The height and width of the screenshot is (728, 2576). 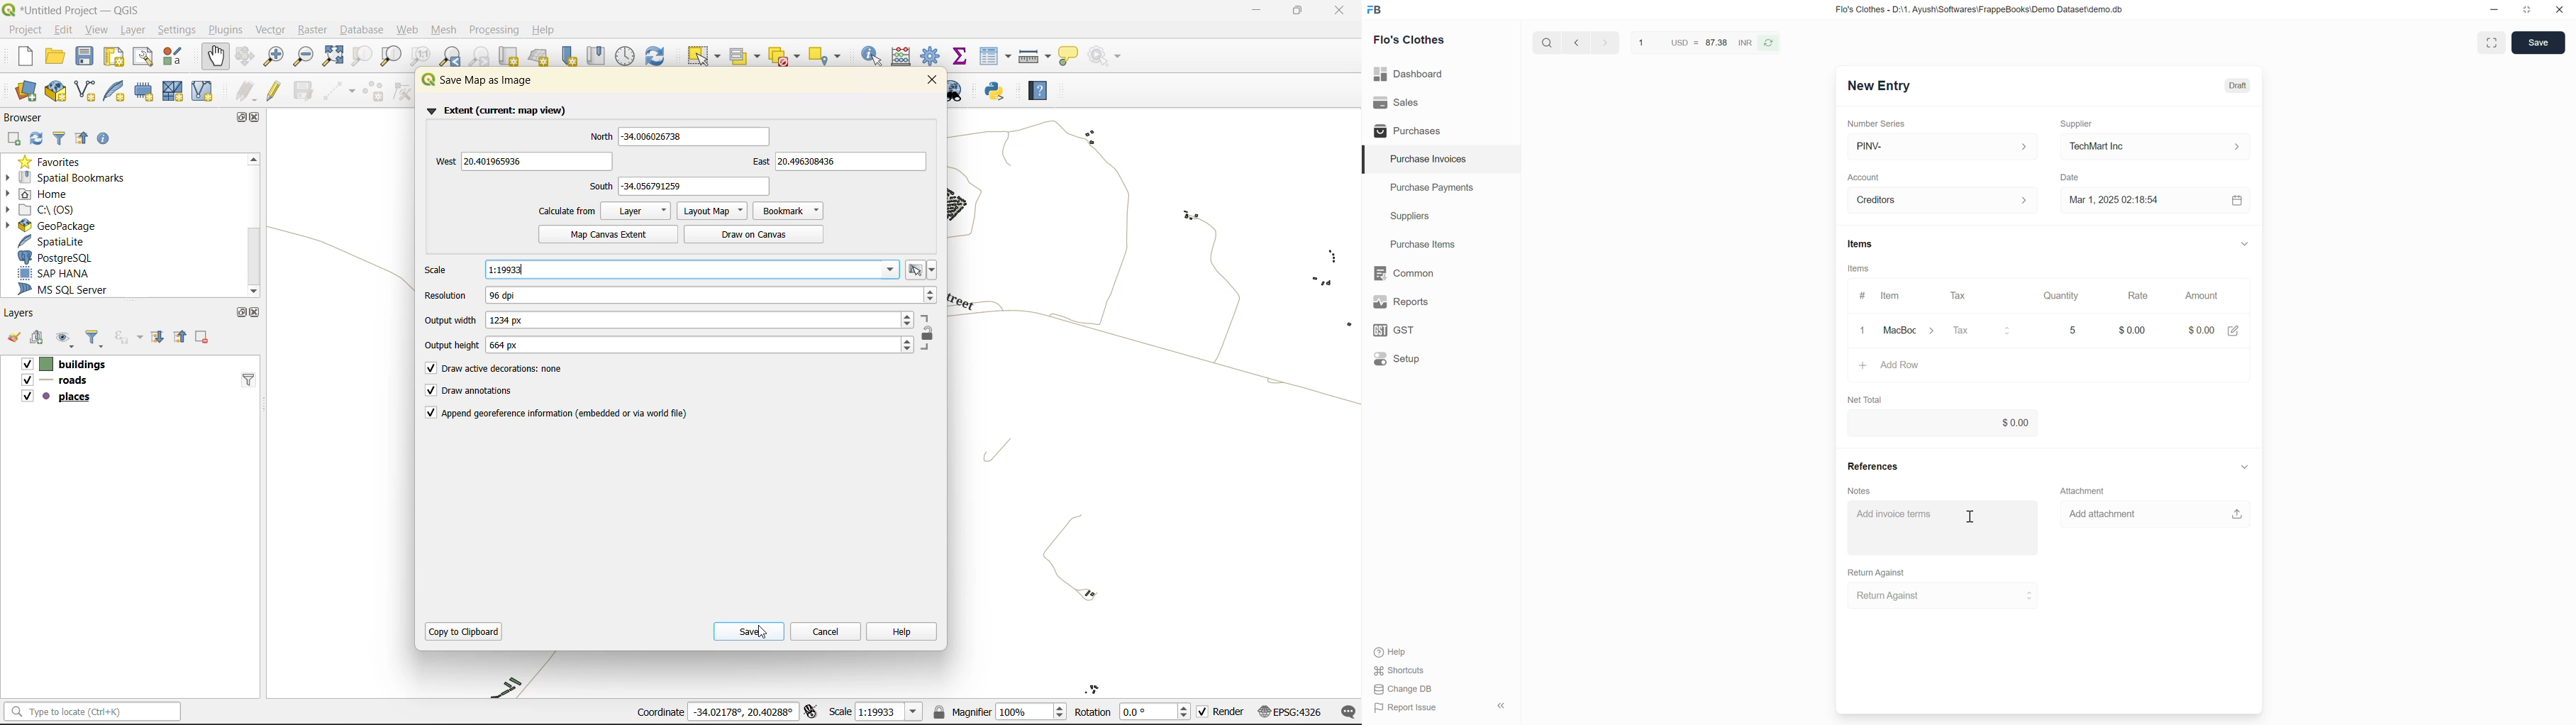 What do you see at coordinates (904, 57) in the screenshot?
I see `calculator` at bounding box center [904, 57].